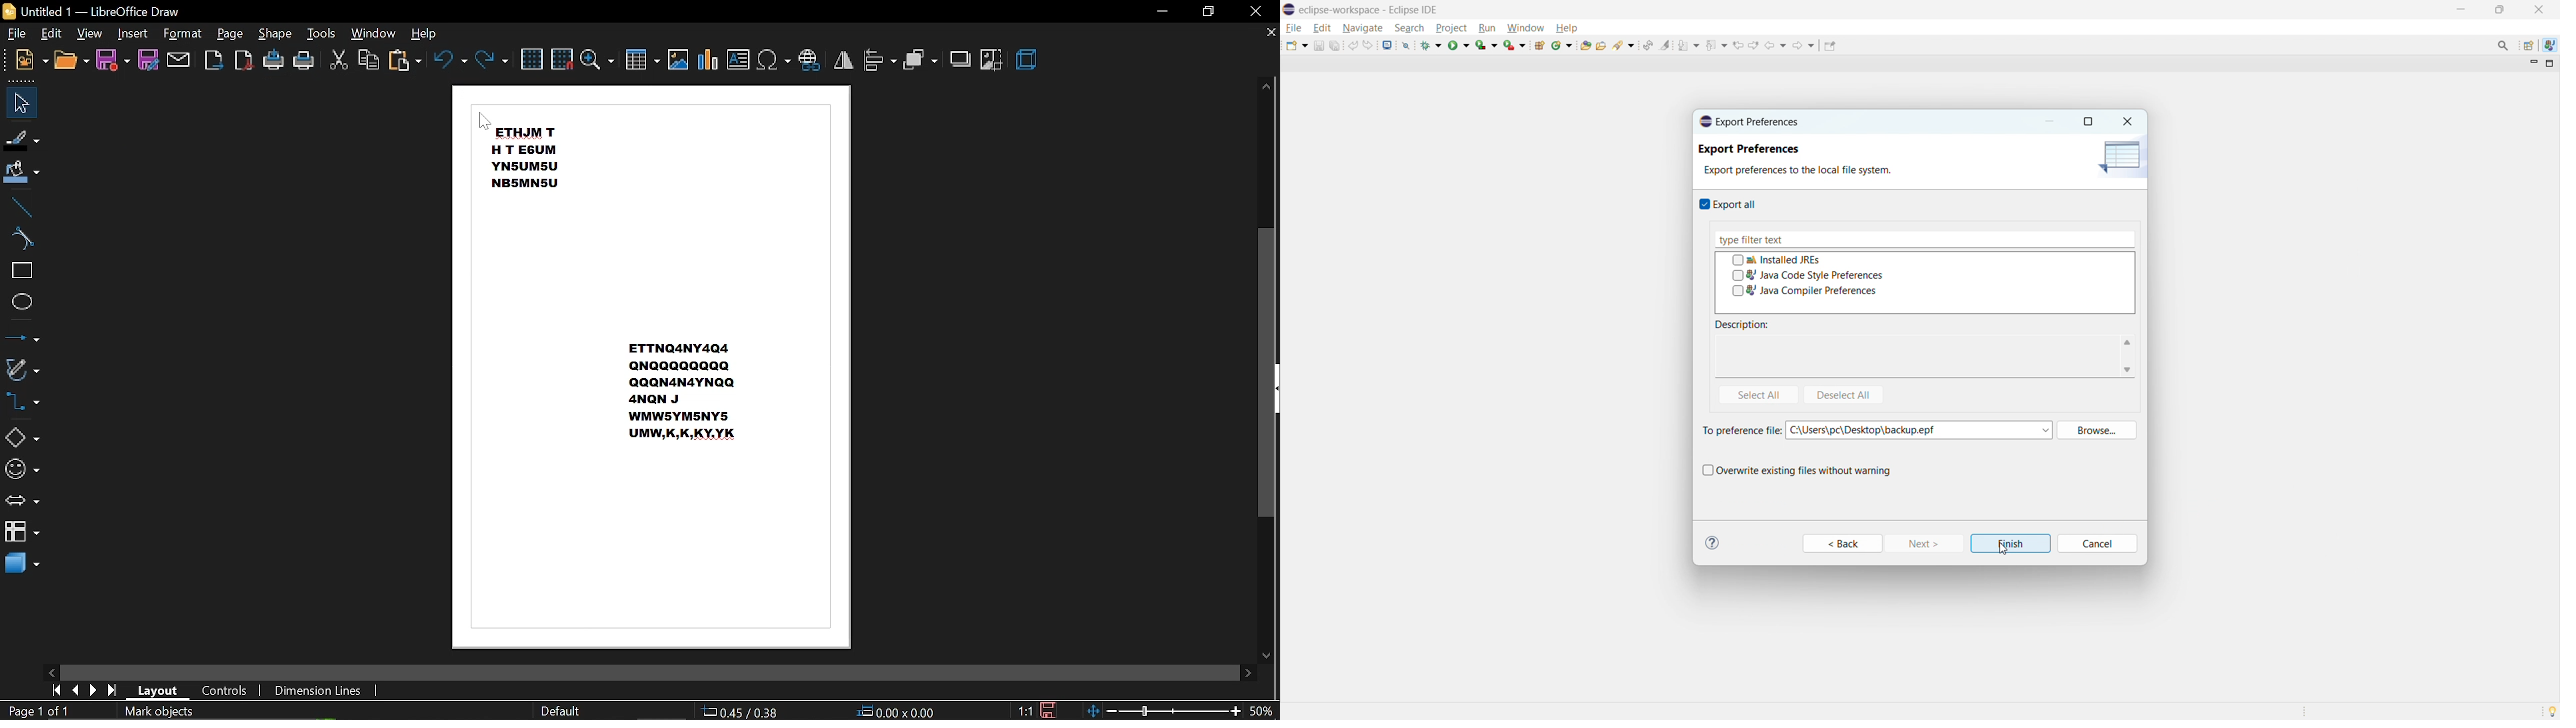  Describe the element at coordinates (1714, 544) in the screenshot. I see `Information` at that location.